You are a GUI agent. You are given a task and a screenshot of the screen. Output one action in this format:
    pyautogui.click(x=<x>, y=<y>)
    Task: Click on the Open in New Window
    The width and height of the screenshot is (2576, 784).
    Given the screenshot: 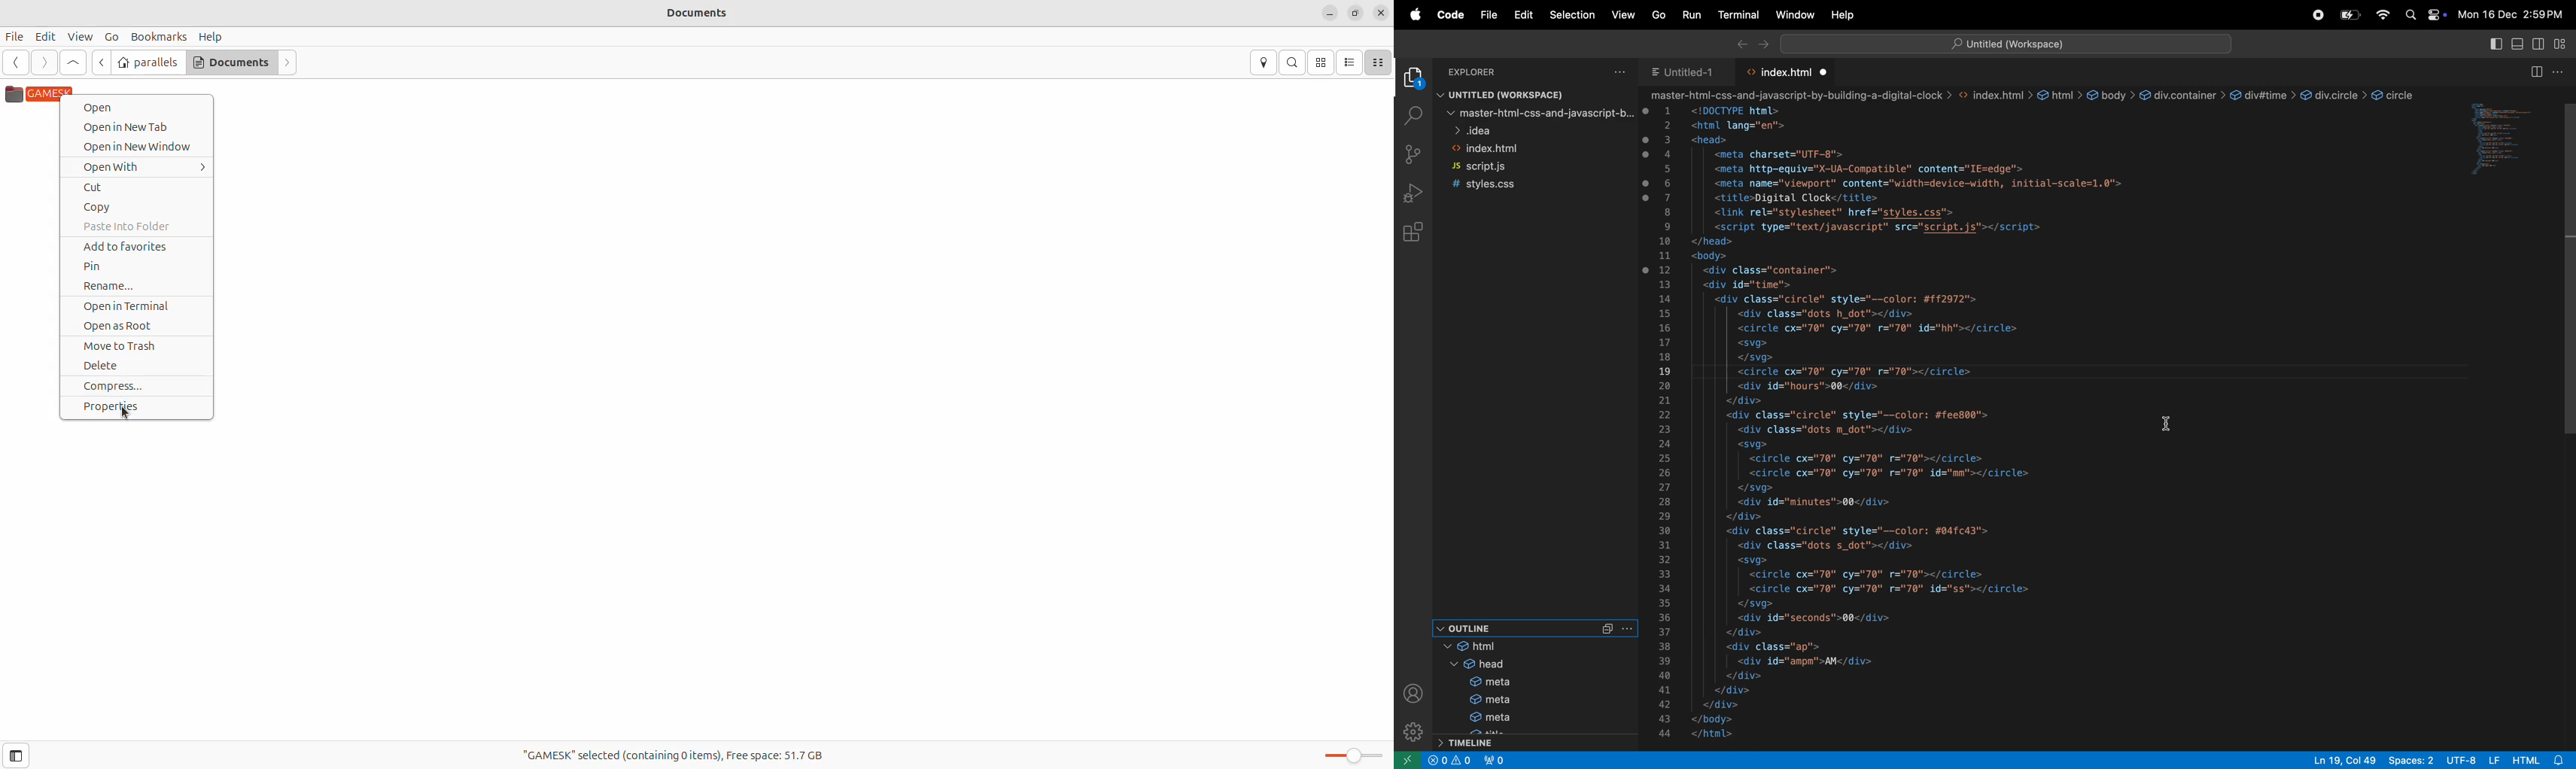 What is the action you would take?
    pyautogui.click(x=133, y=148)
    